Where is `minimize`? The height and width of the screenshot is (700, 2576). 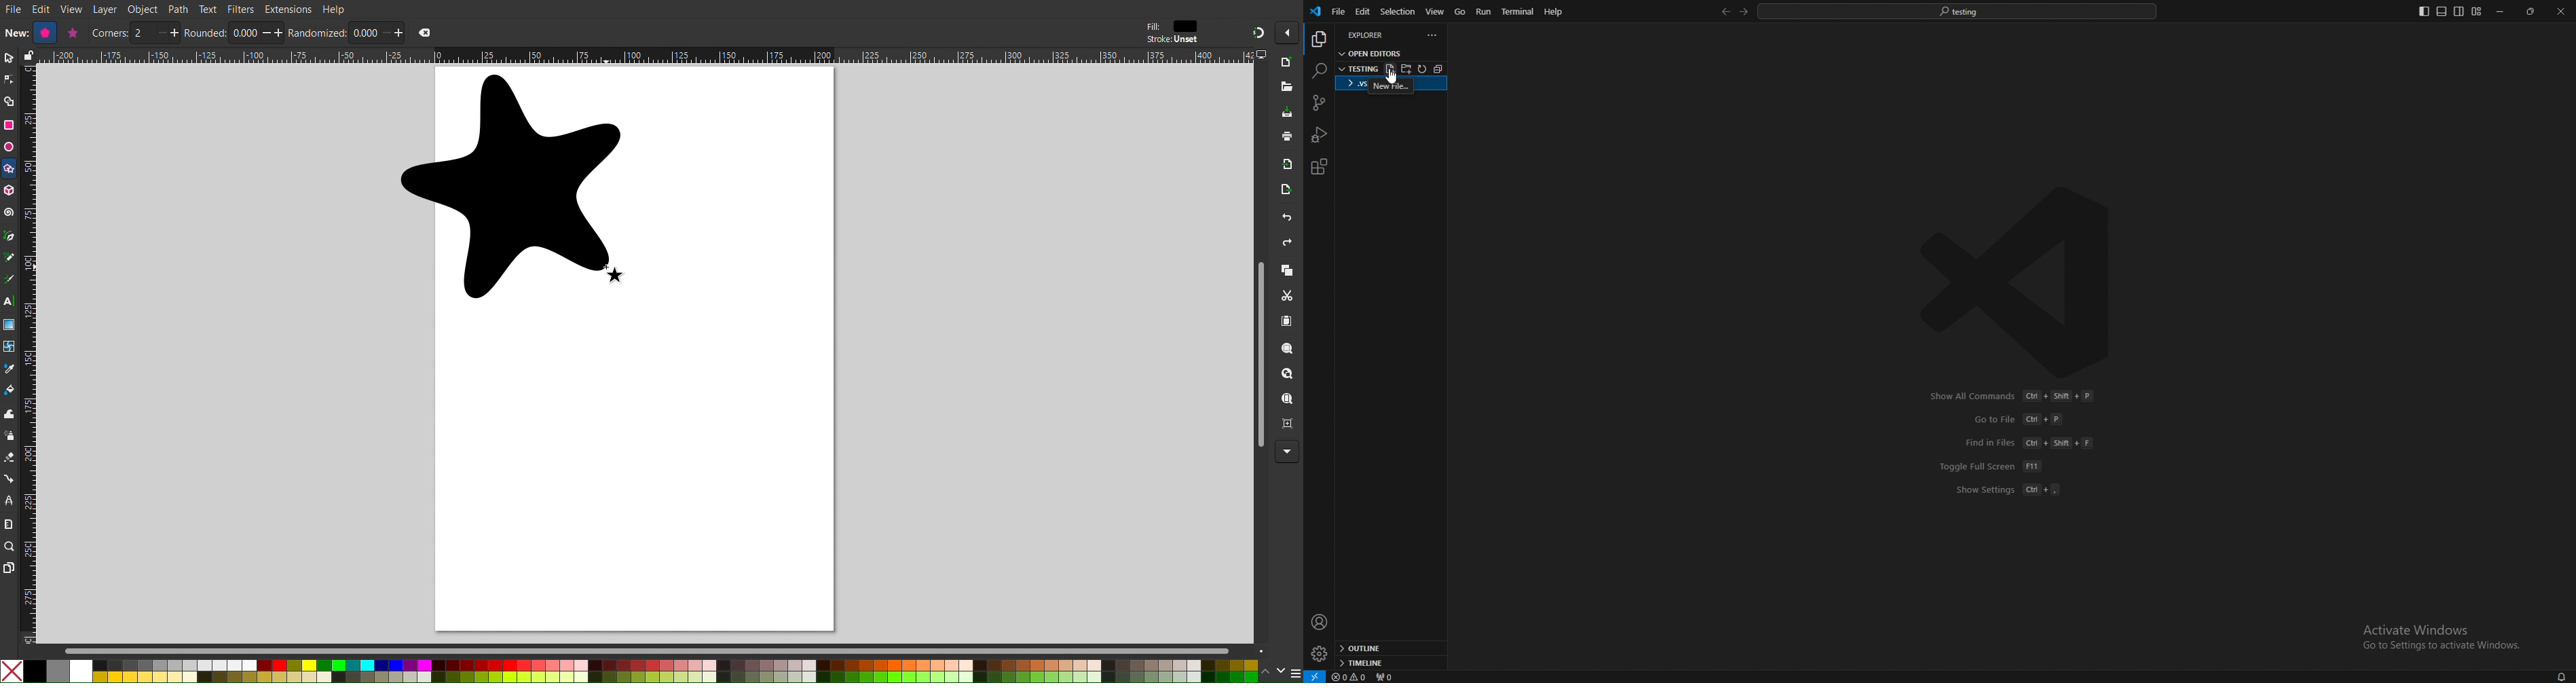 minimize is located at coordinates (2501, 12).